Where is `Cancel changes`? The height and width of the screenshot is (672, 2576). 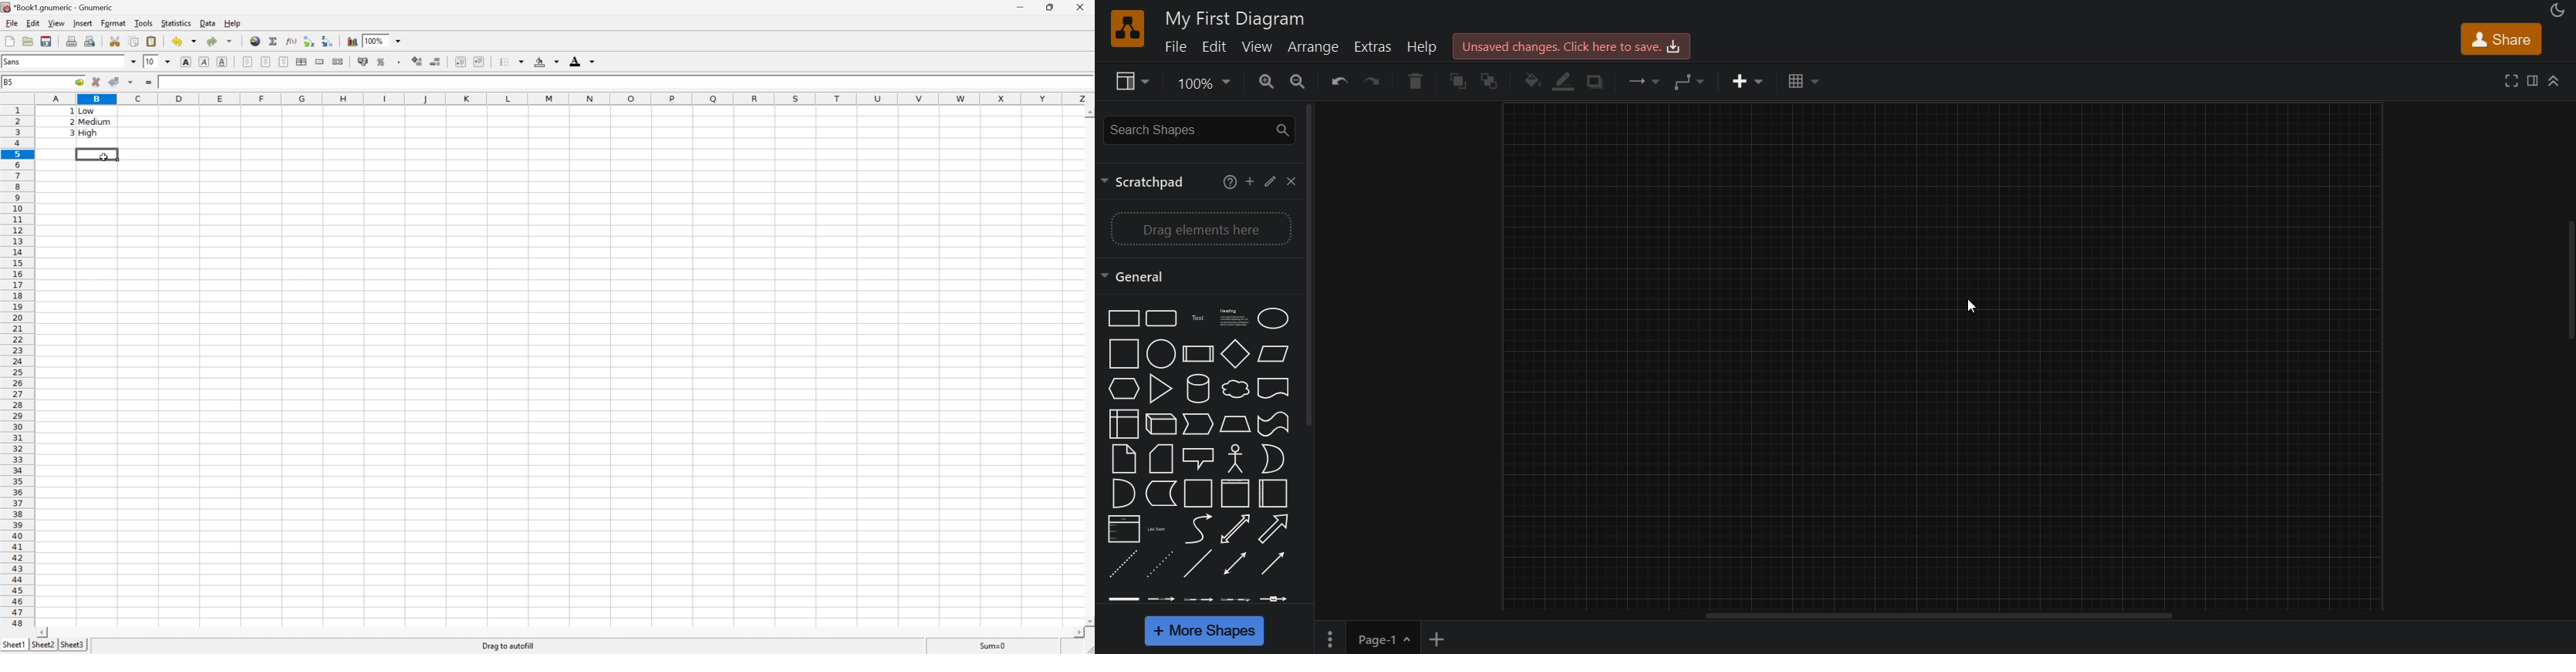 Cancel changes is located at coordinates (96, 81).